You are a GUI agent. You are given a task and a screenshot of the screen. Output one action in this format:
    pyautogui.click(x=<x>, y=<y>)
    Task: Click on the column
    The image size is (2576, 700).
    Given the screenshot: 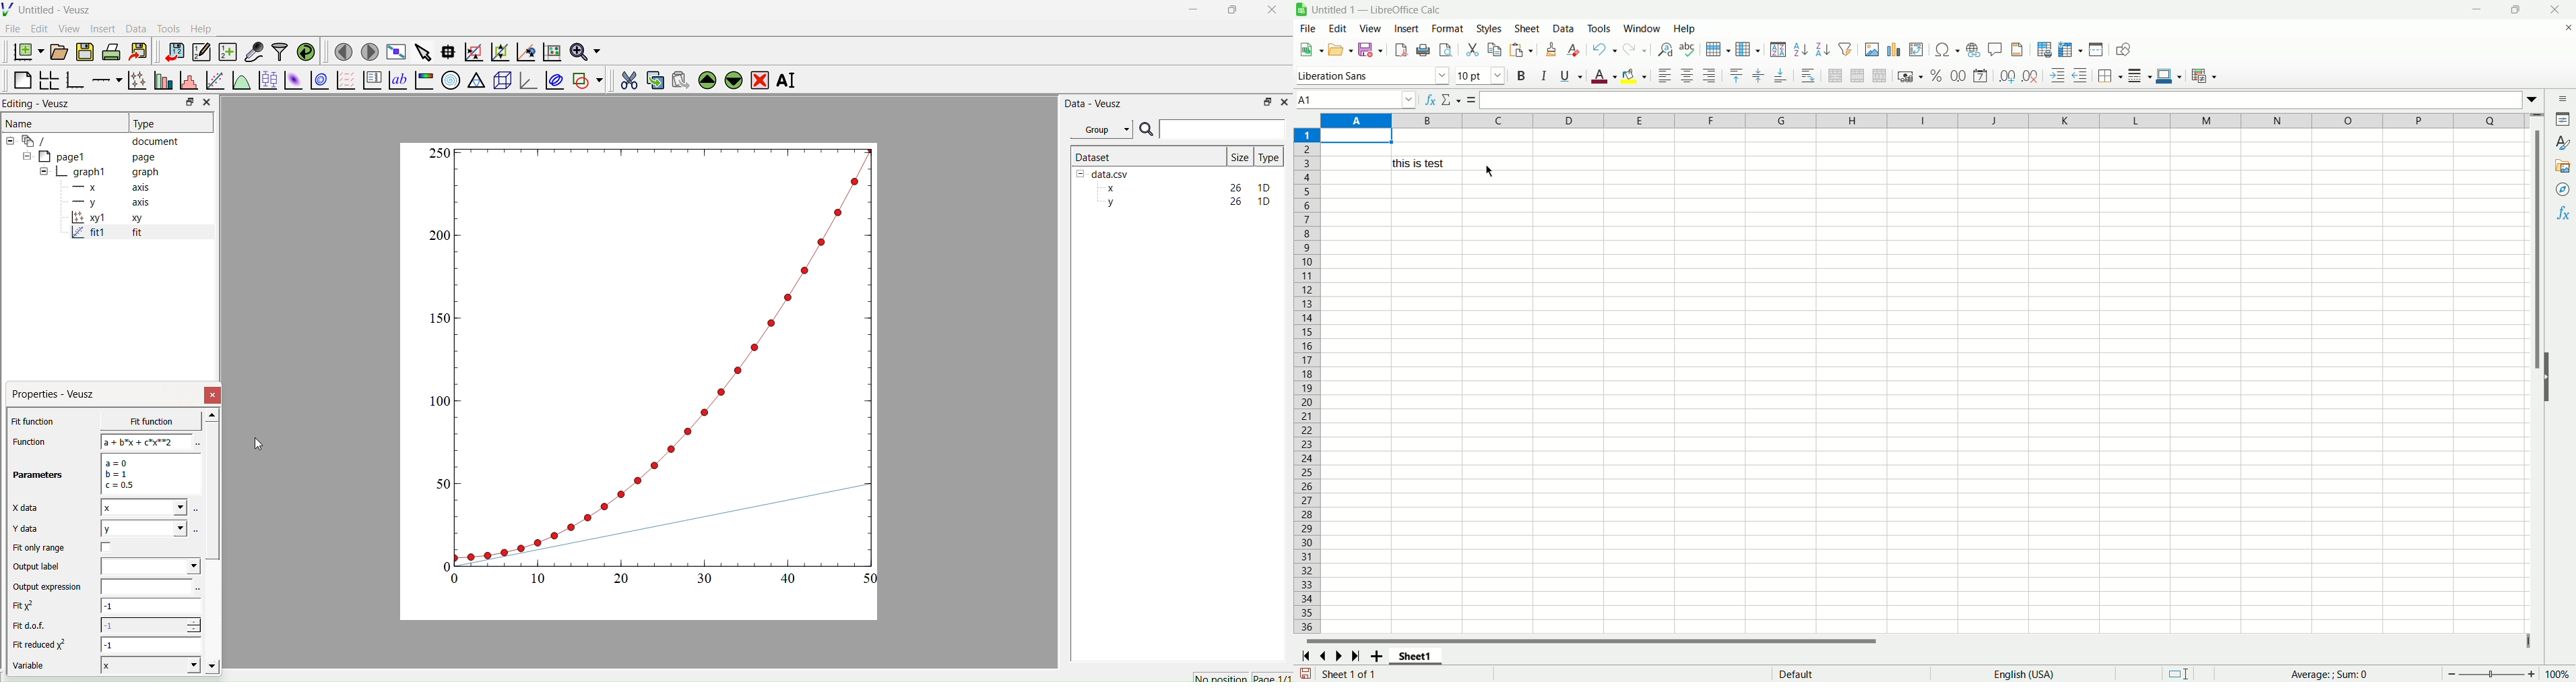 What is the action you would take?
    pyautogui.click(x=1748, y=49)
    